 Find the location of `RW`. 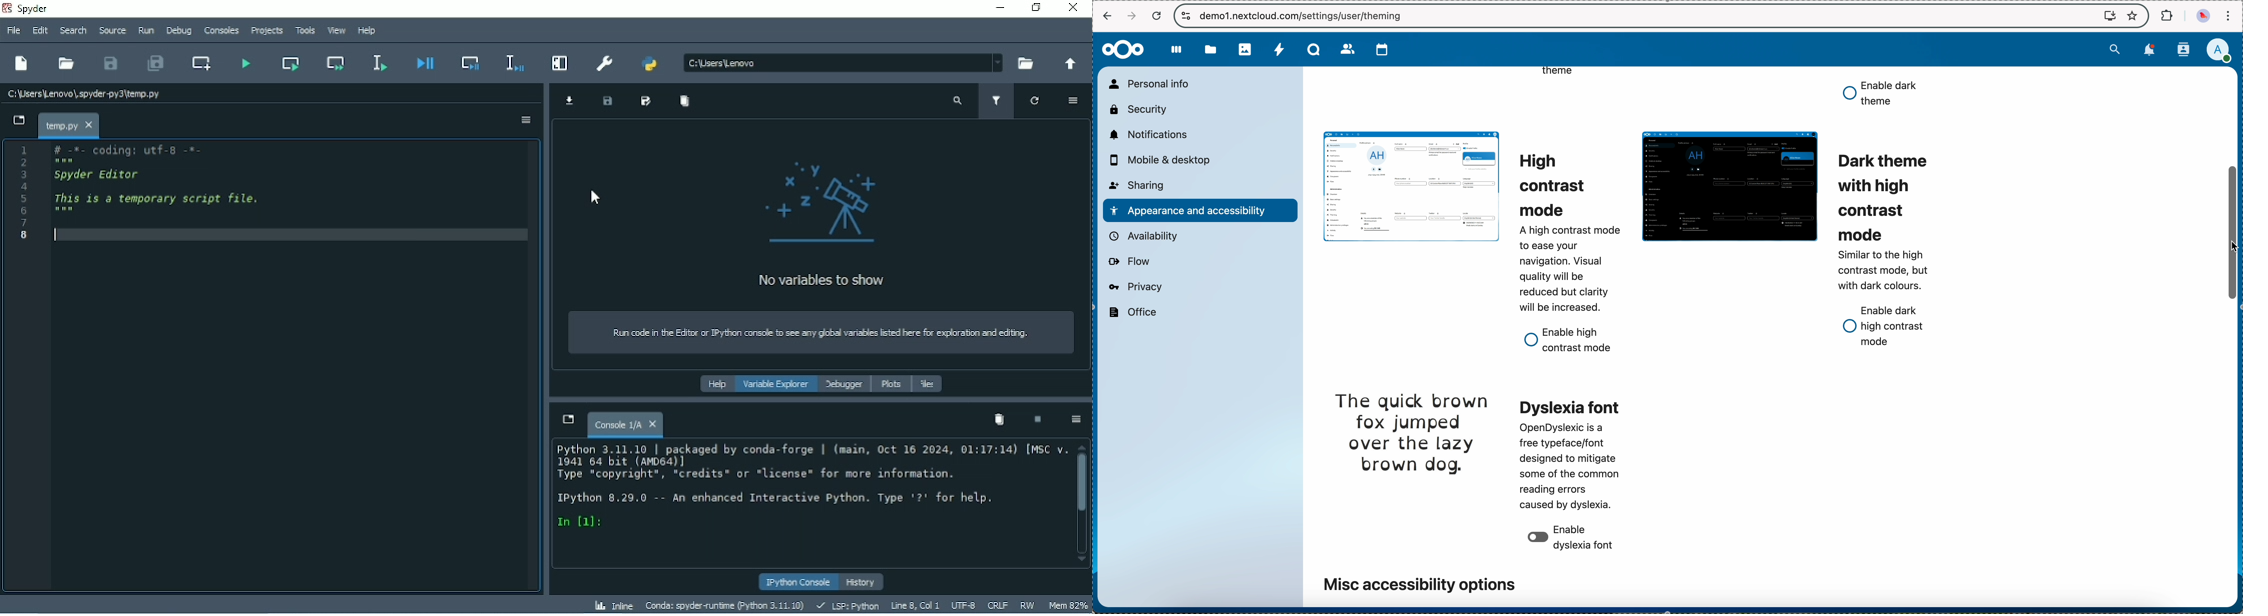

RW is located at coordinates (1026, 604).